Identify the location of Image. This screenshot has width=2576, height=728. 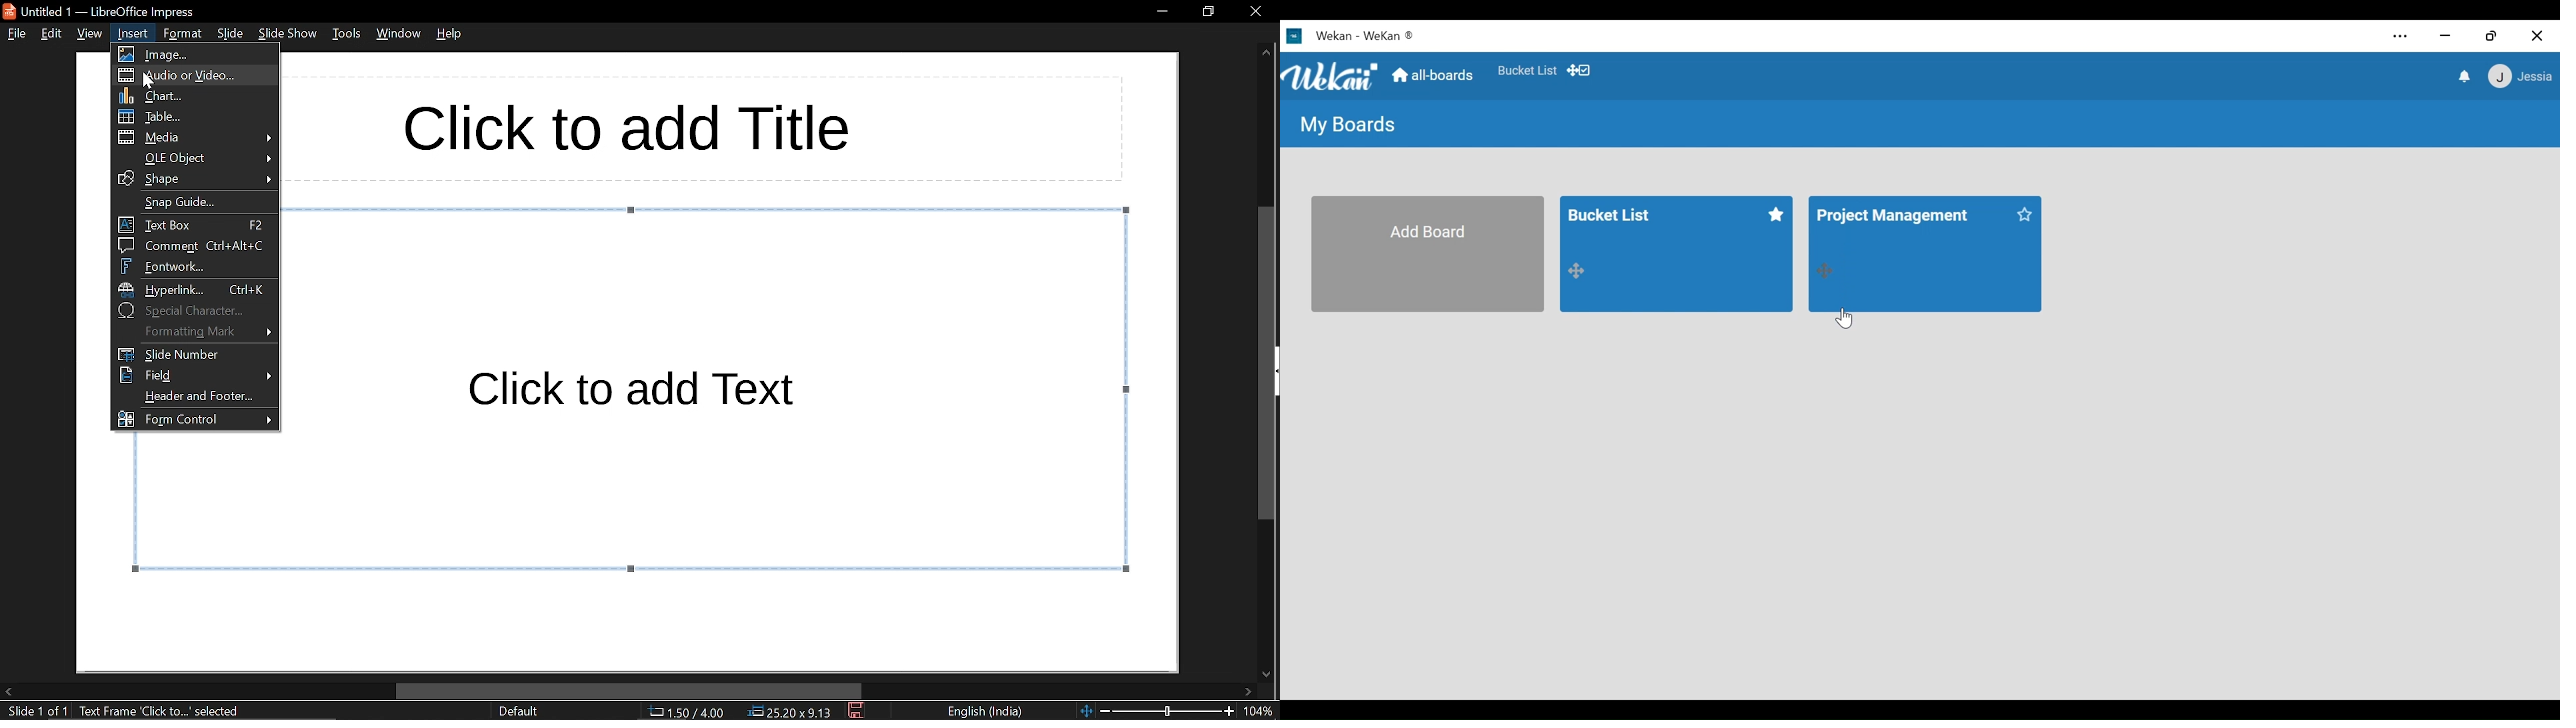
(198, 53).